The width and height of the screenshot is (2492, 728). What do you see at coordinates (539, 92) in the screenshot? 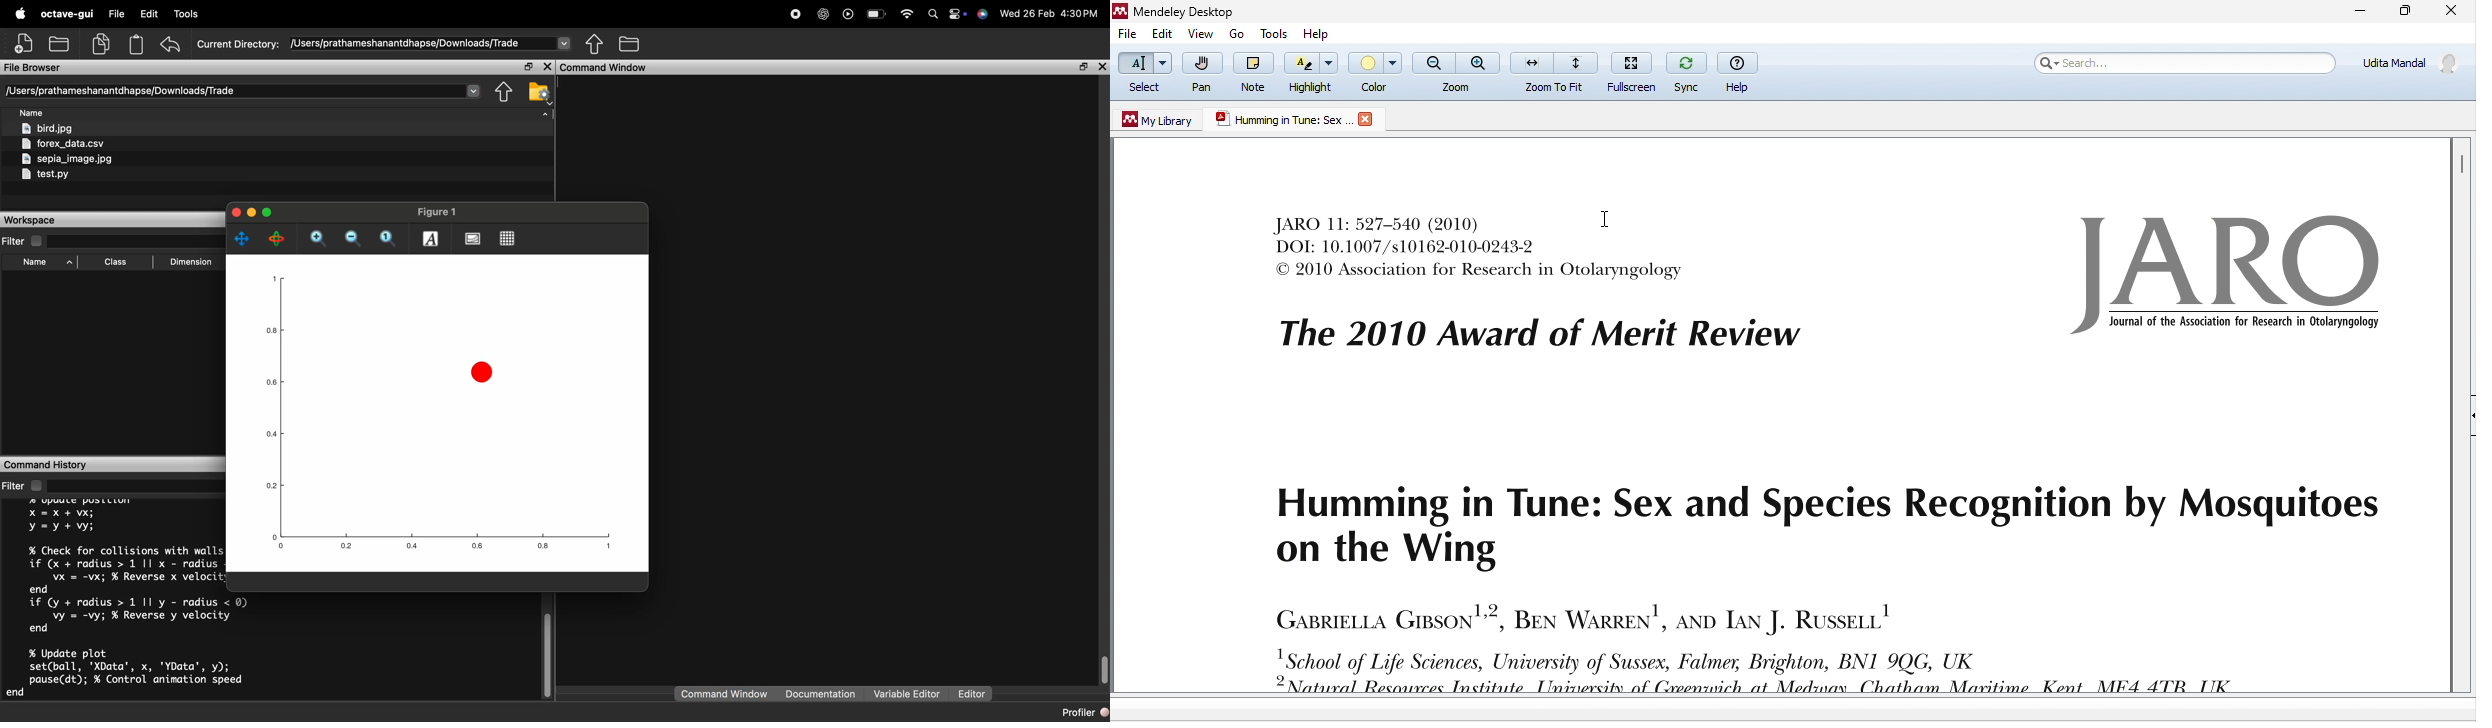
I see `folder settings` at bounding box center [539, 92].